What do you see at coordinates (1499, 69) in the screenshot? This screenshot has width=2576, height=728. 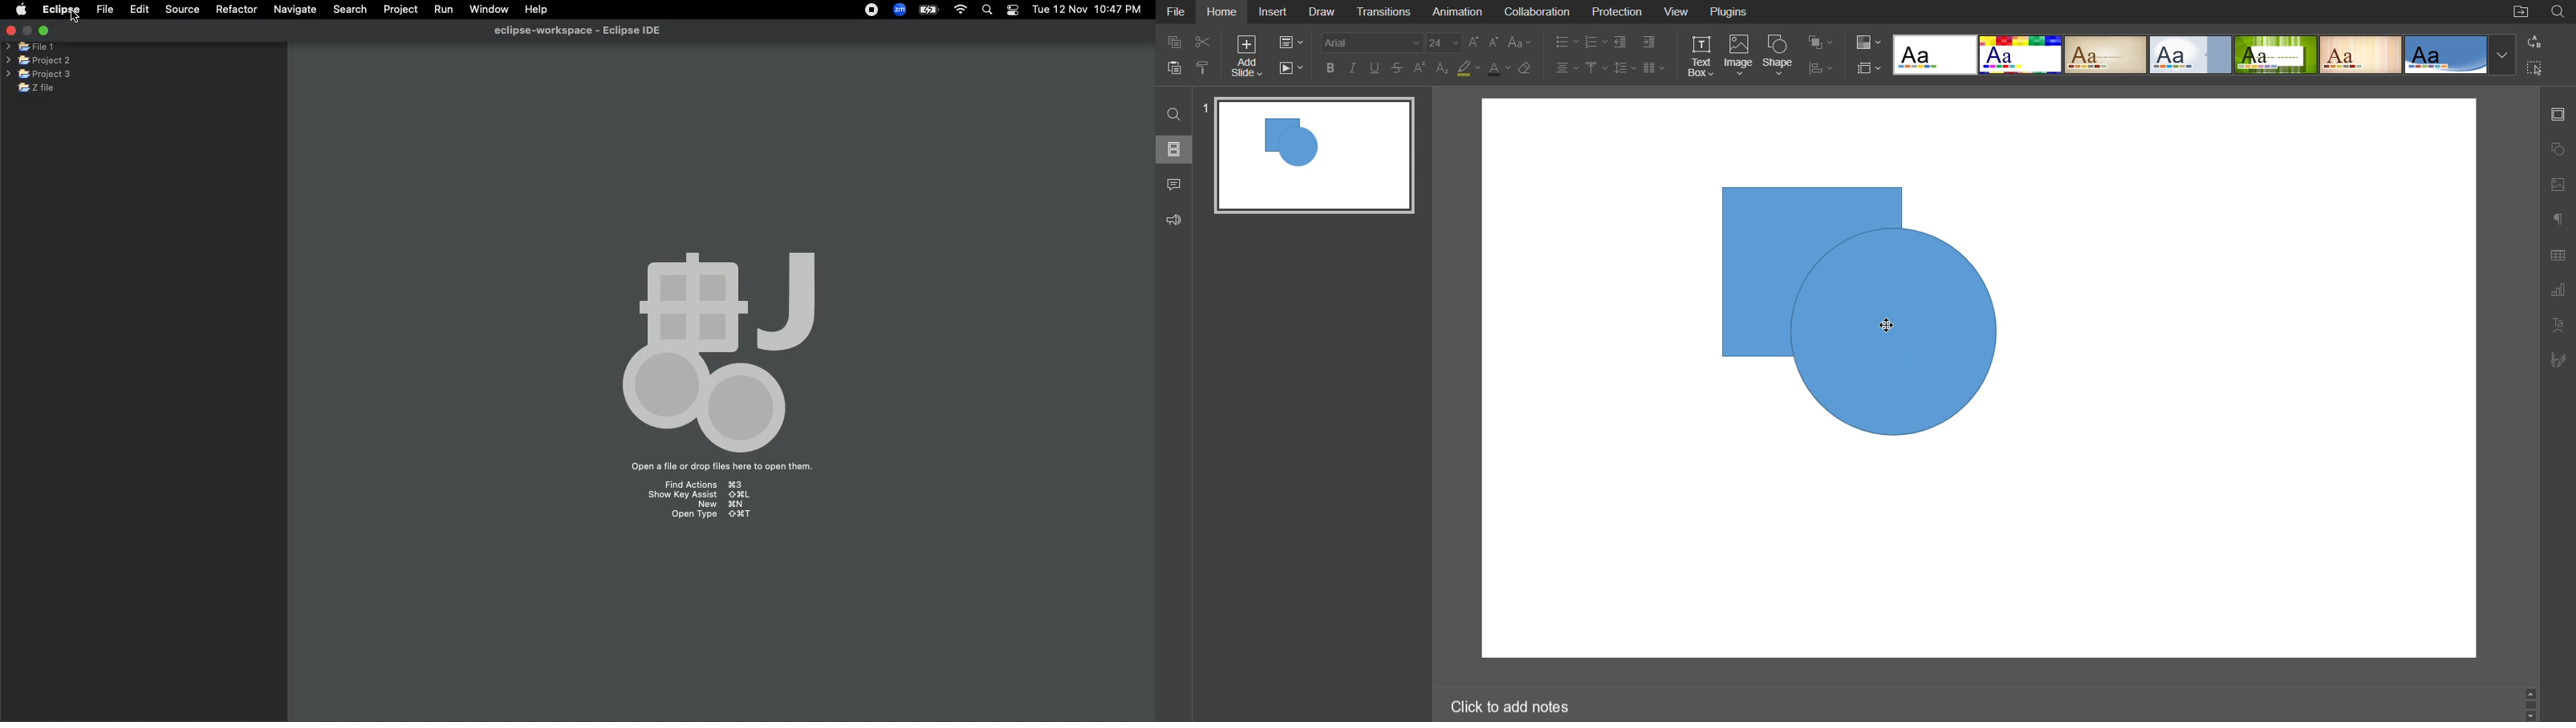 I see `Text Color` at bounding box center [1499, 69].